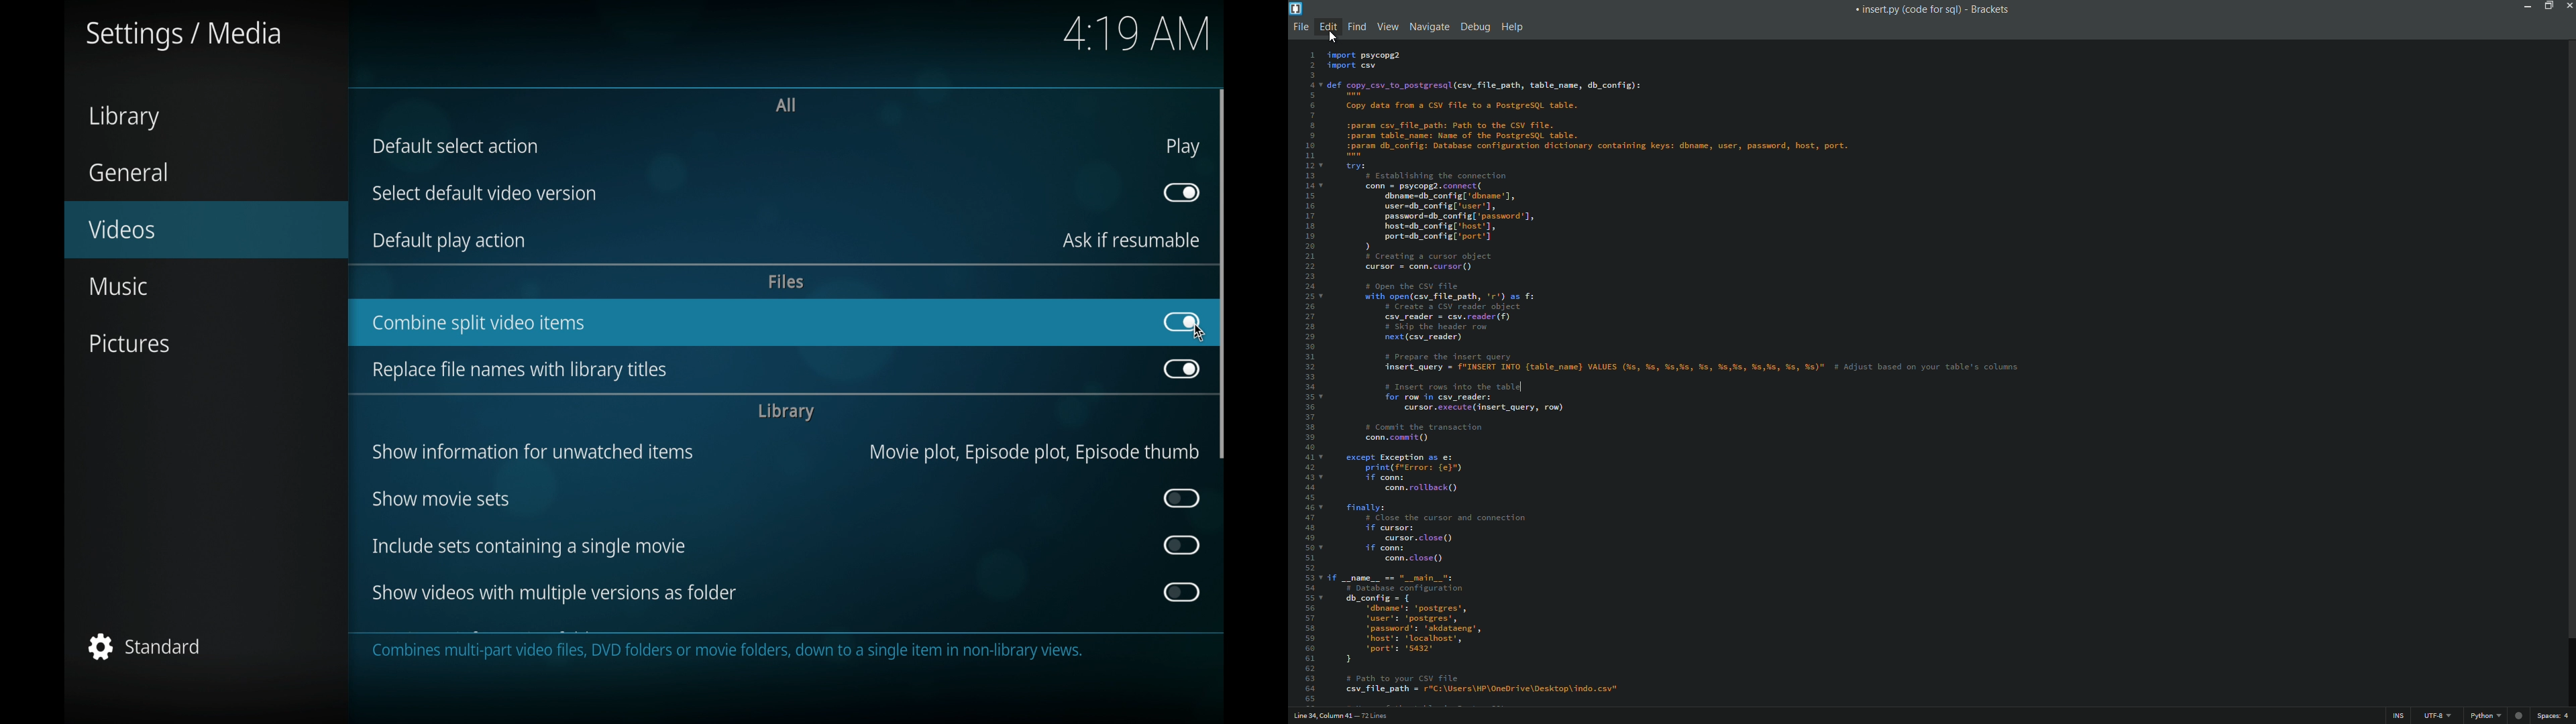 This screenshot has height=728, width=2576. What do you see at coordinates (484, 193) in the screenshot?
I see `select default video version` at bounding box center [484, 193].